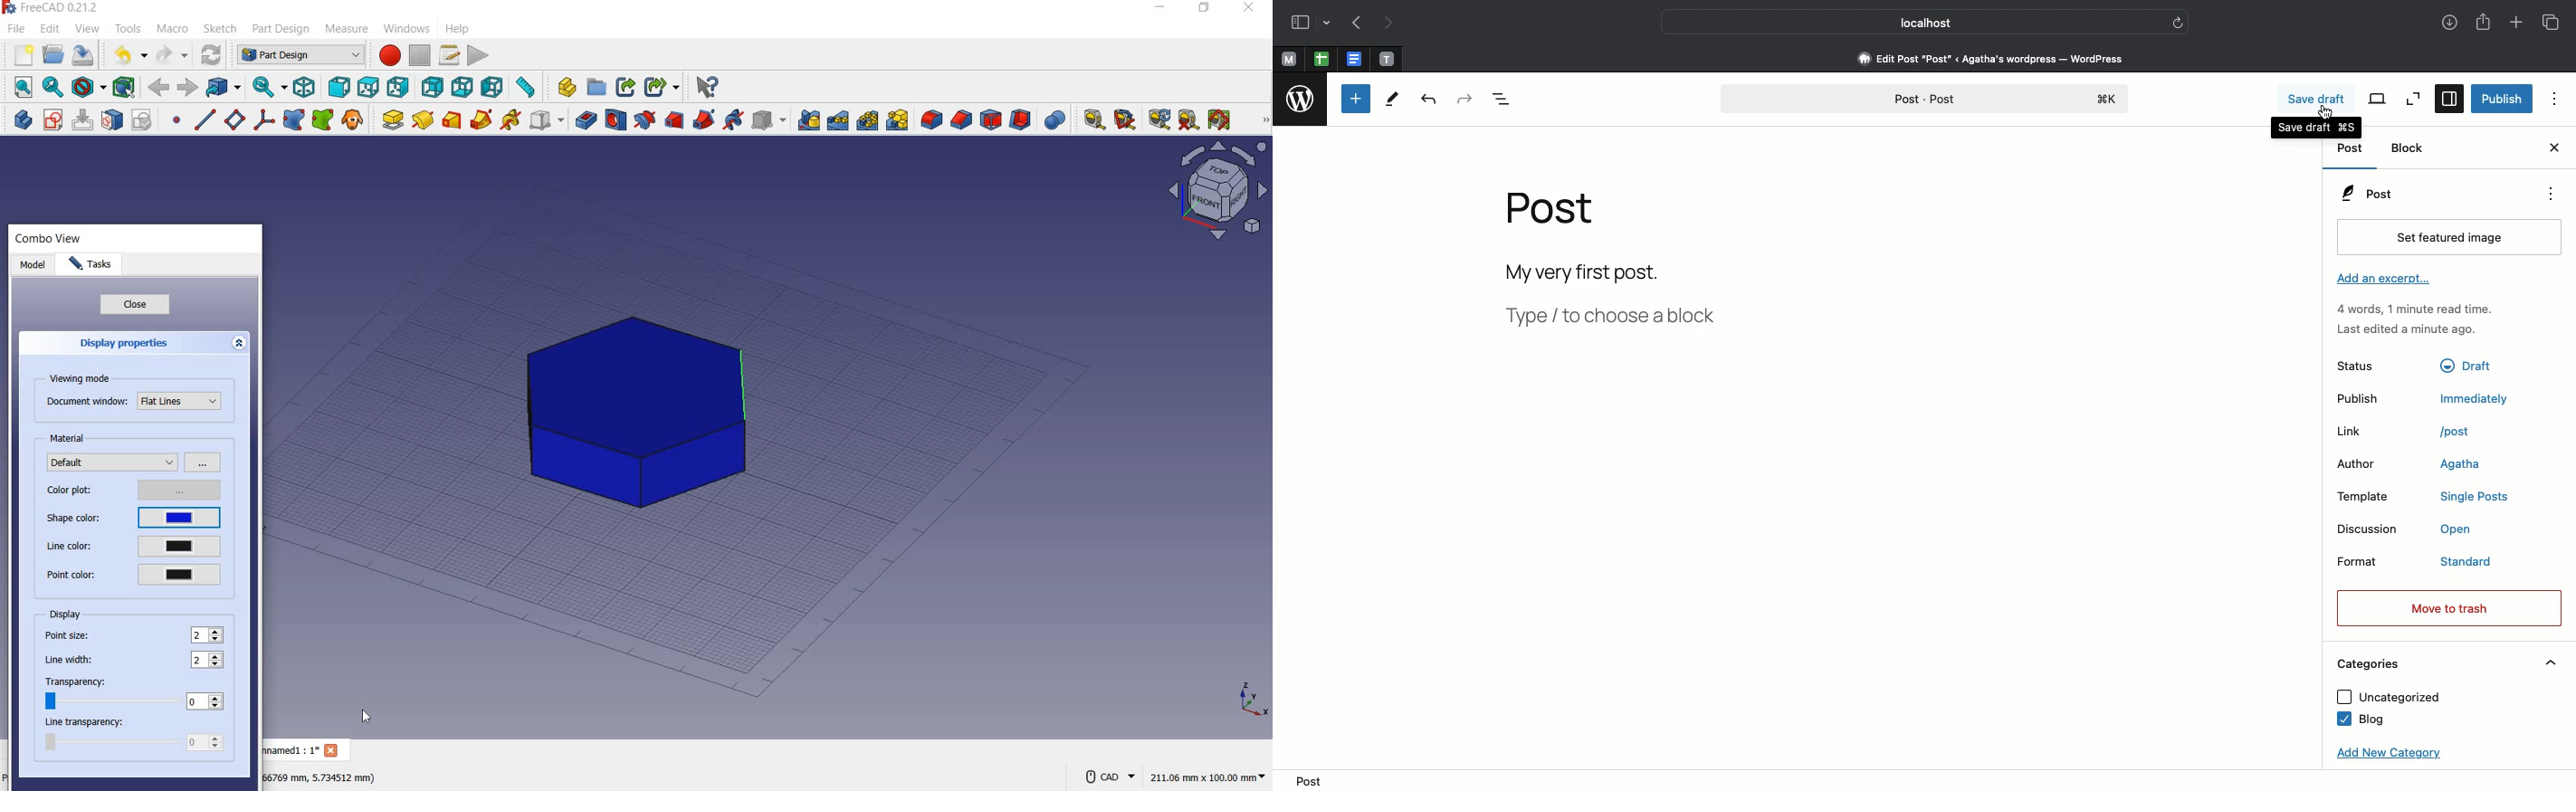 The height and width of the screenshot is (812, 2576). I want to click on create MultiTransform, so click(898, 120).